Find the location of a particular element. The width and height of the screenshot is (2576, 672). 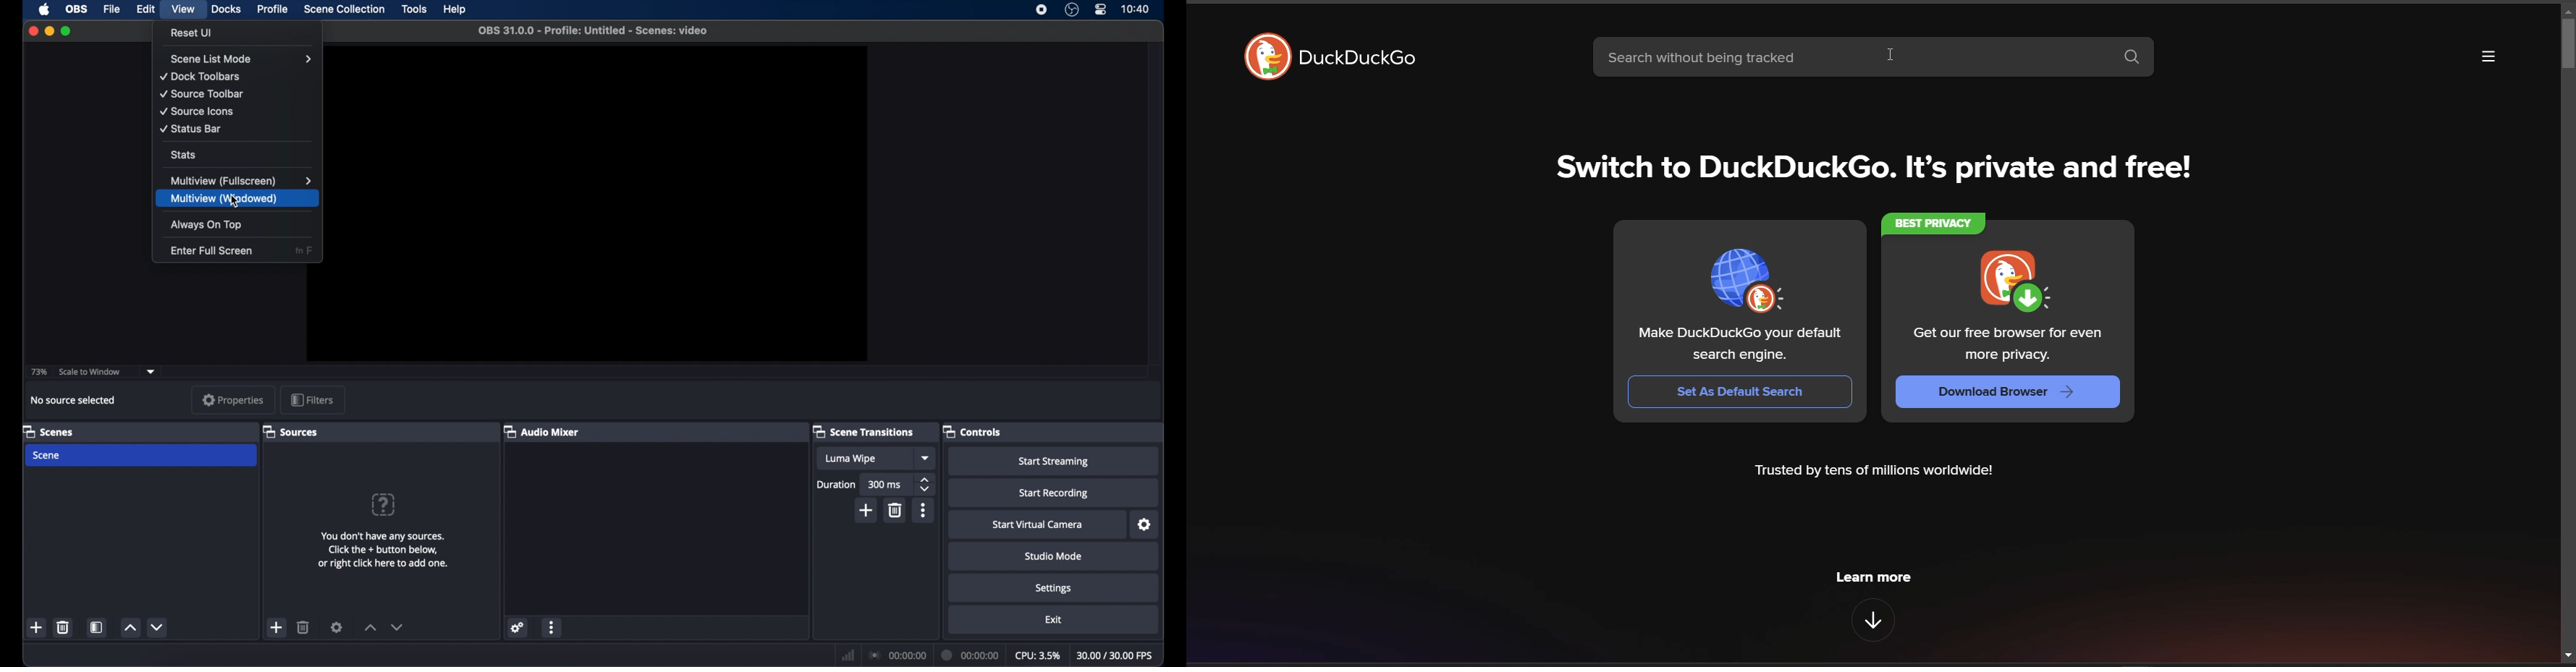

properties is located at coordinates (229, 400).